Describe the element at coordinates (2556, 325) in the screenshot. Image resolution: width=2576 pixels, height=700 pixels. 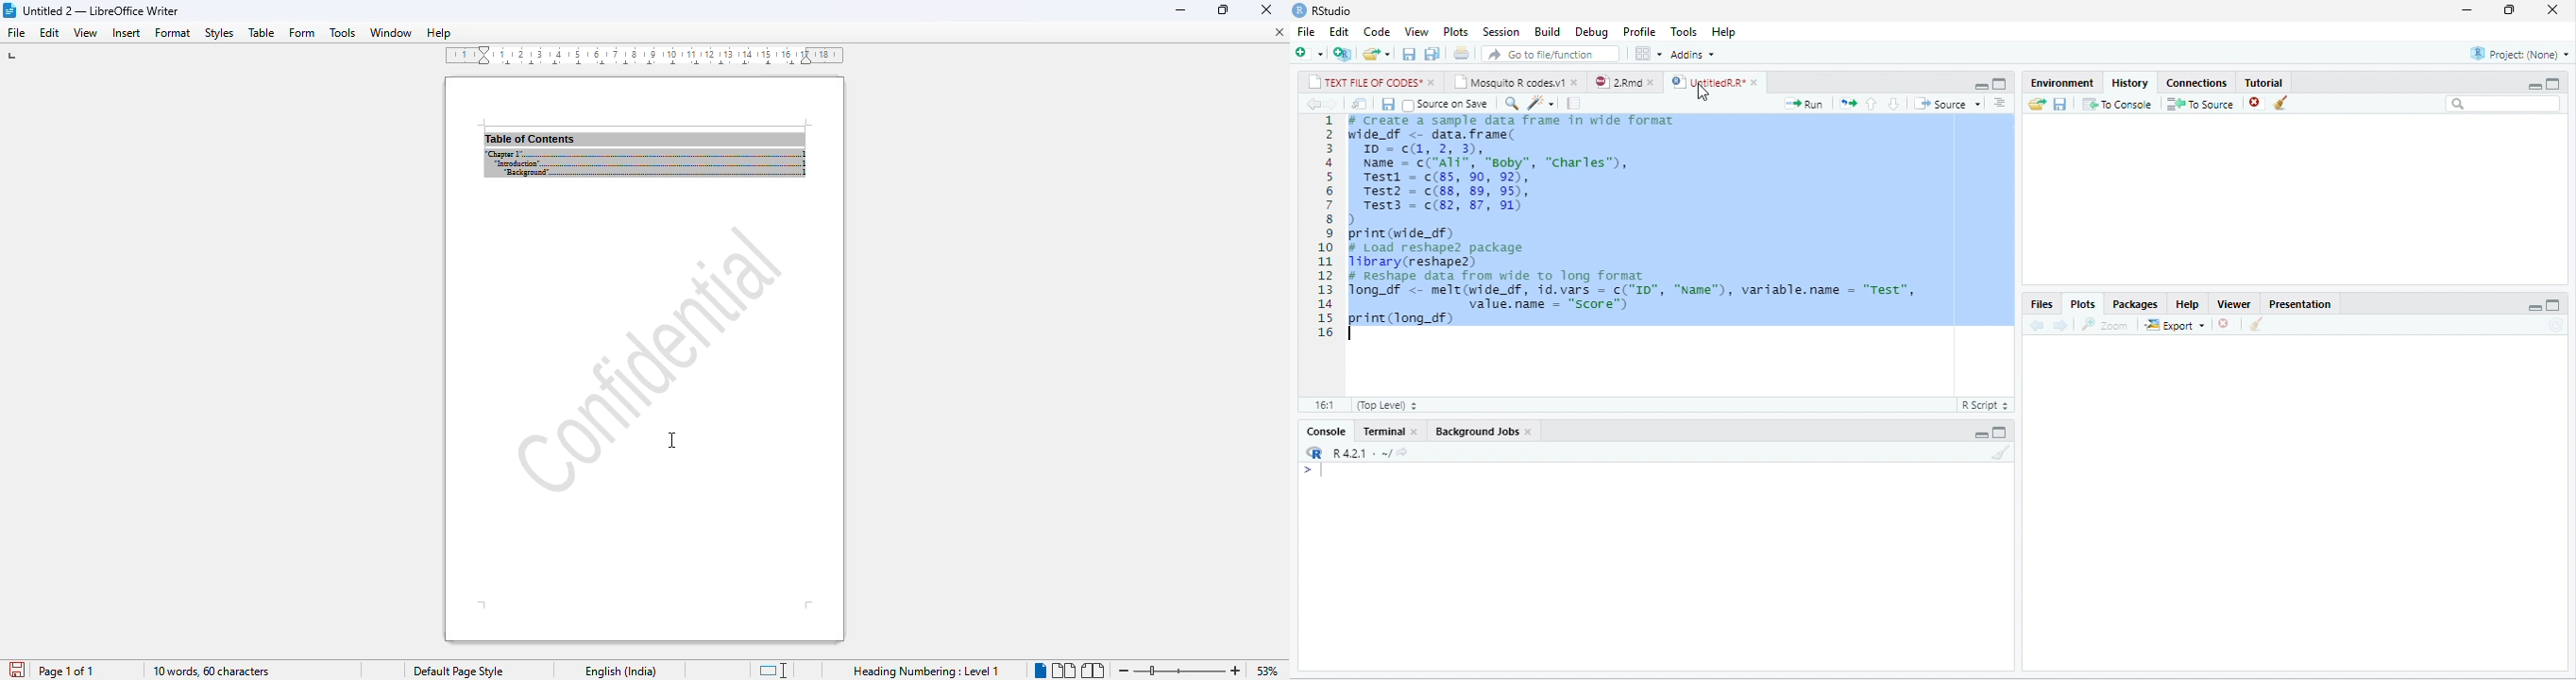
I see `refresh` at that location.